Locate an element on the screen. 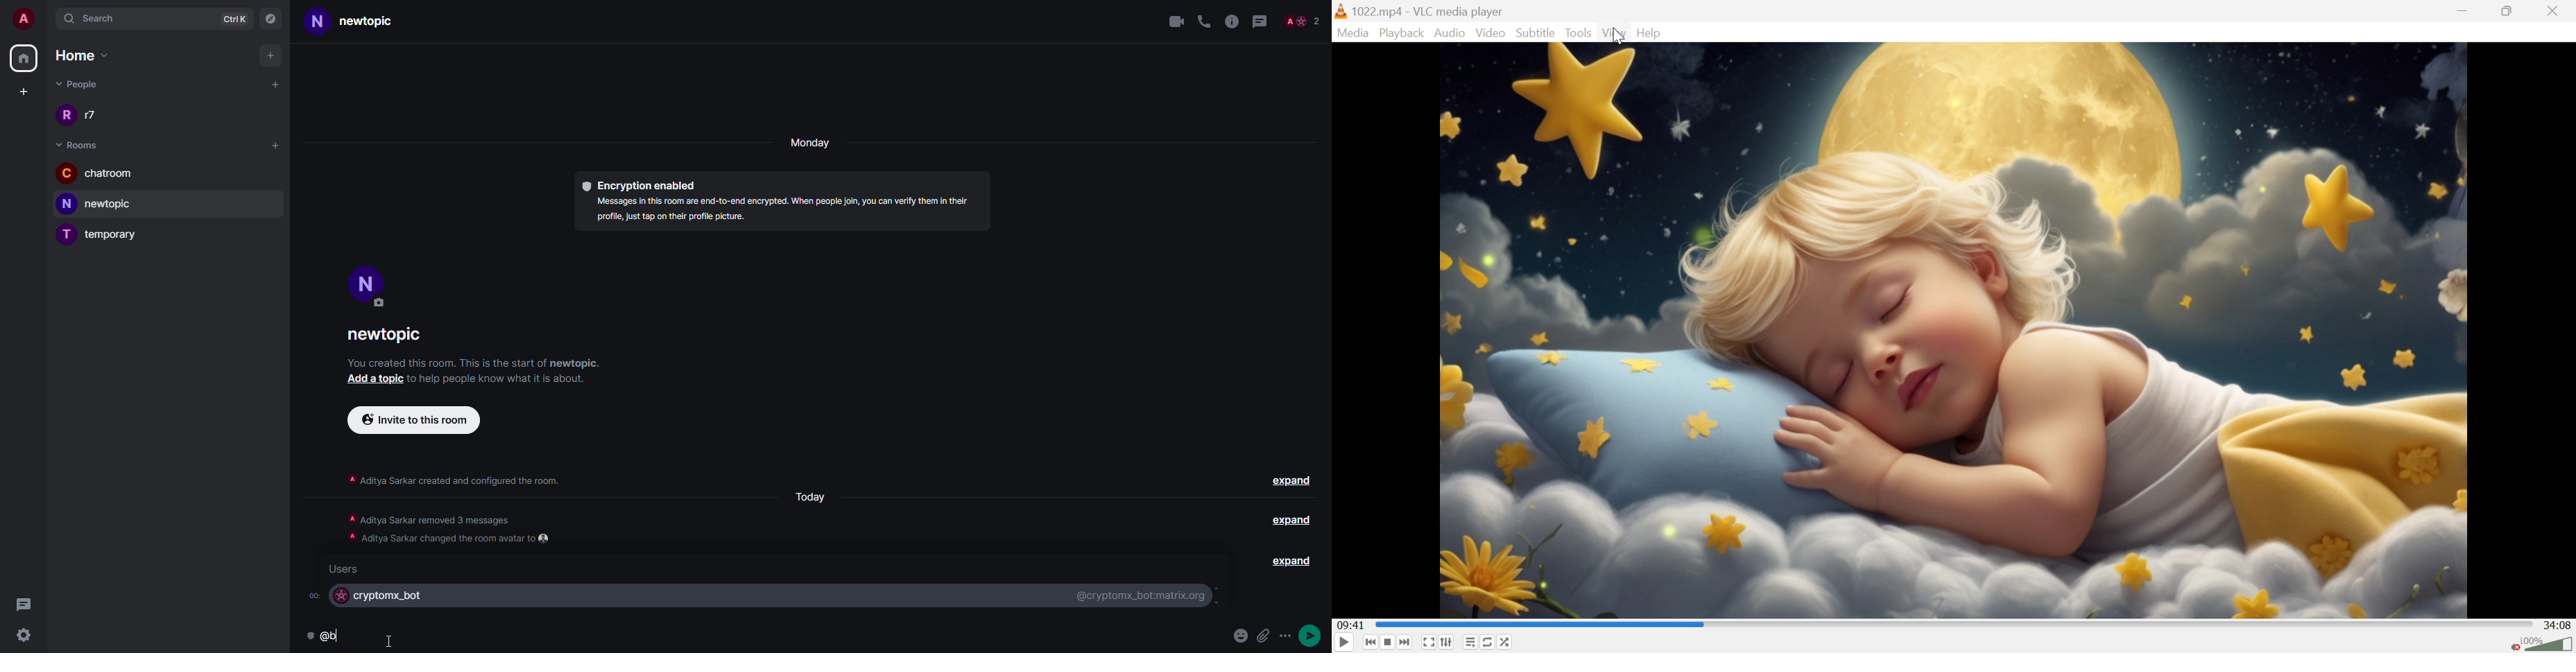 Image resolution: width=2576 pixels, height=672 pixels. Video is located at coordinates (1616, 34).